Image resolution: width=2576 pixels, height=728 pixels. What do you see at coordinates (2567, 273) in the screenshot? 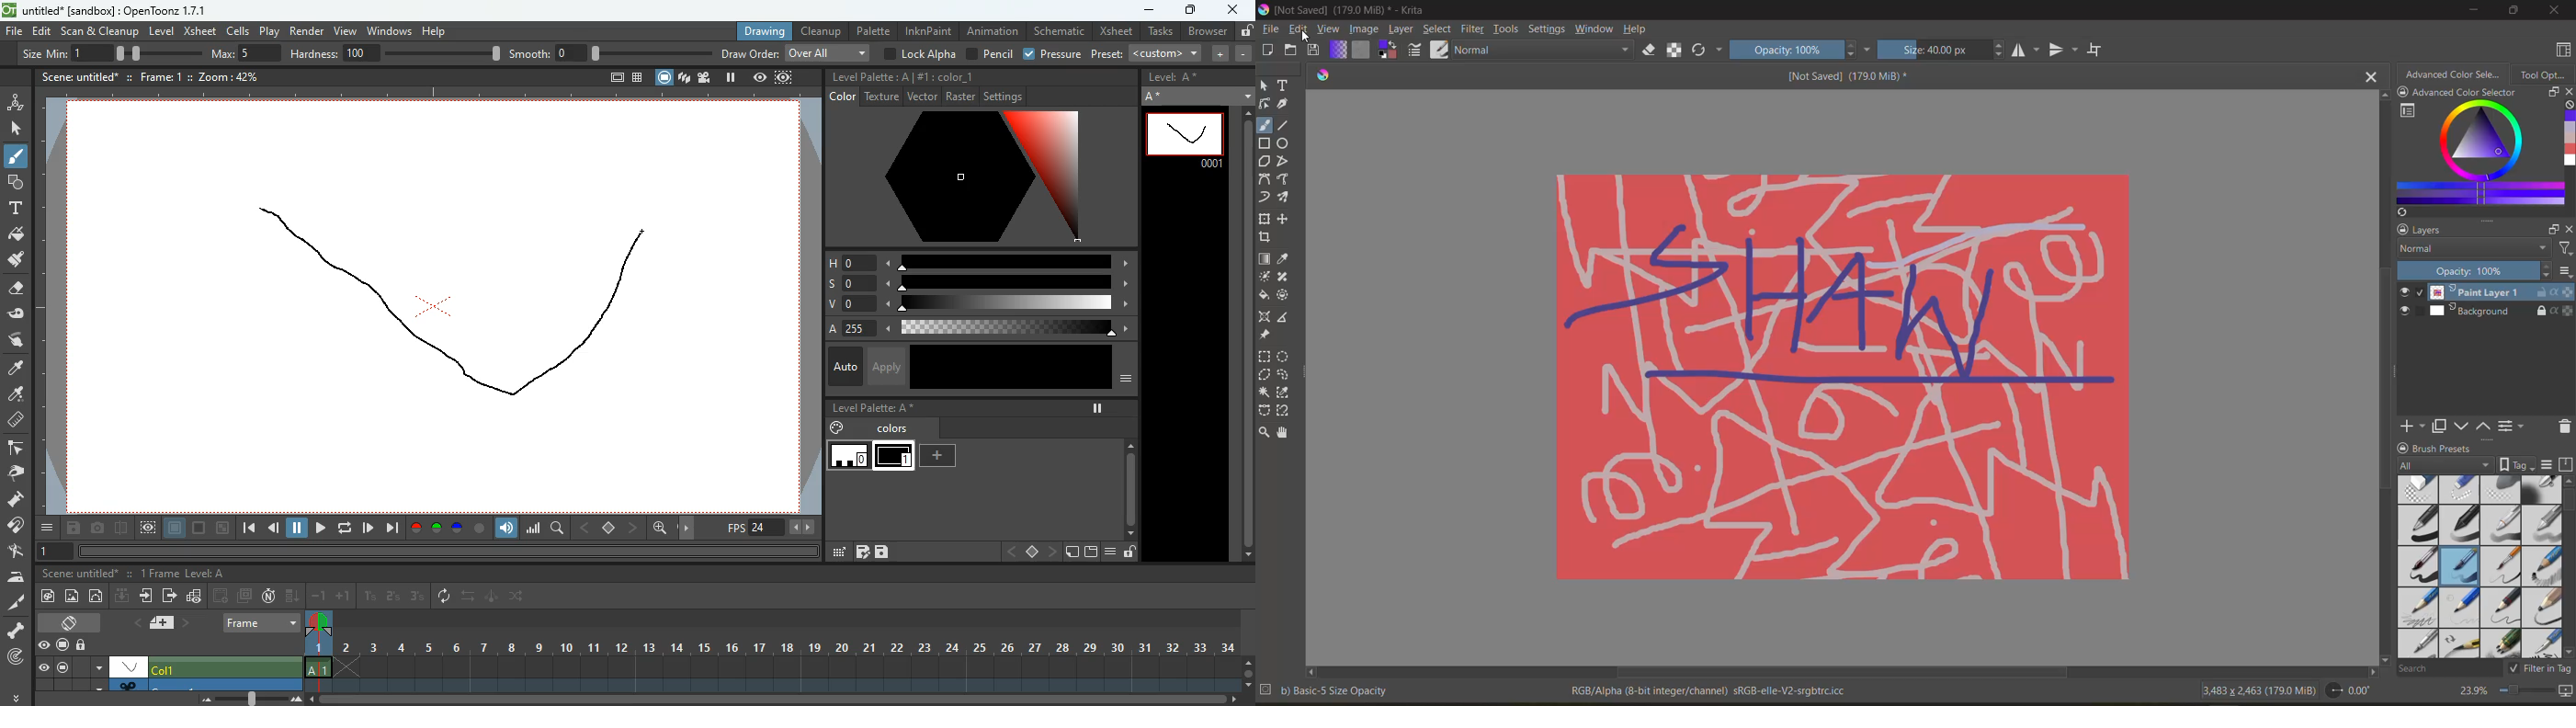
I see `options` at bounding box center [2567, 273].